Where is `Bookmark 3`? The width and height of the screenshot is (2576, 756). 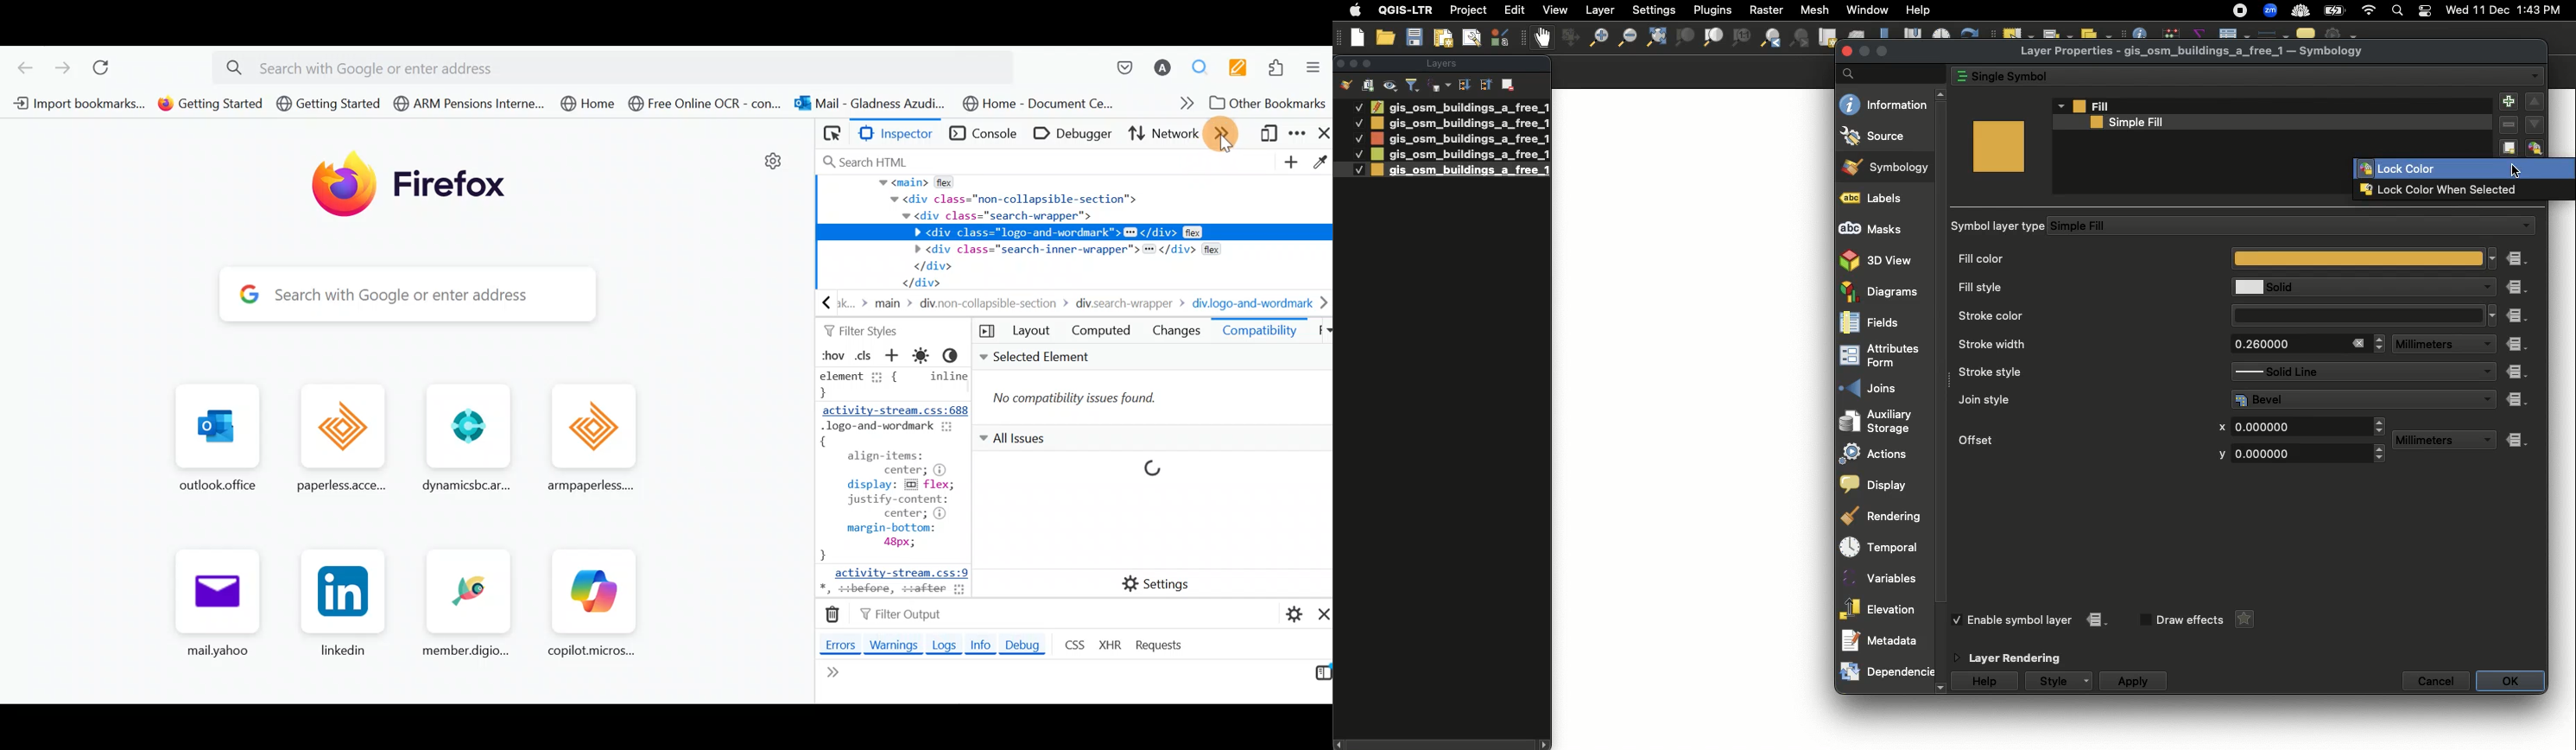
Bookmark 3 is located at coordinates (328, 103).